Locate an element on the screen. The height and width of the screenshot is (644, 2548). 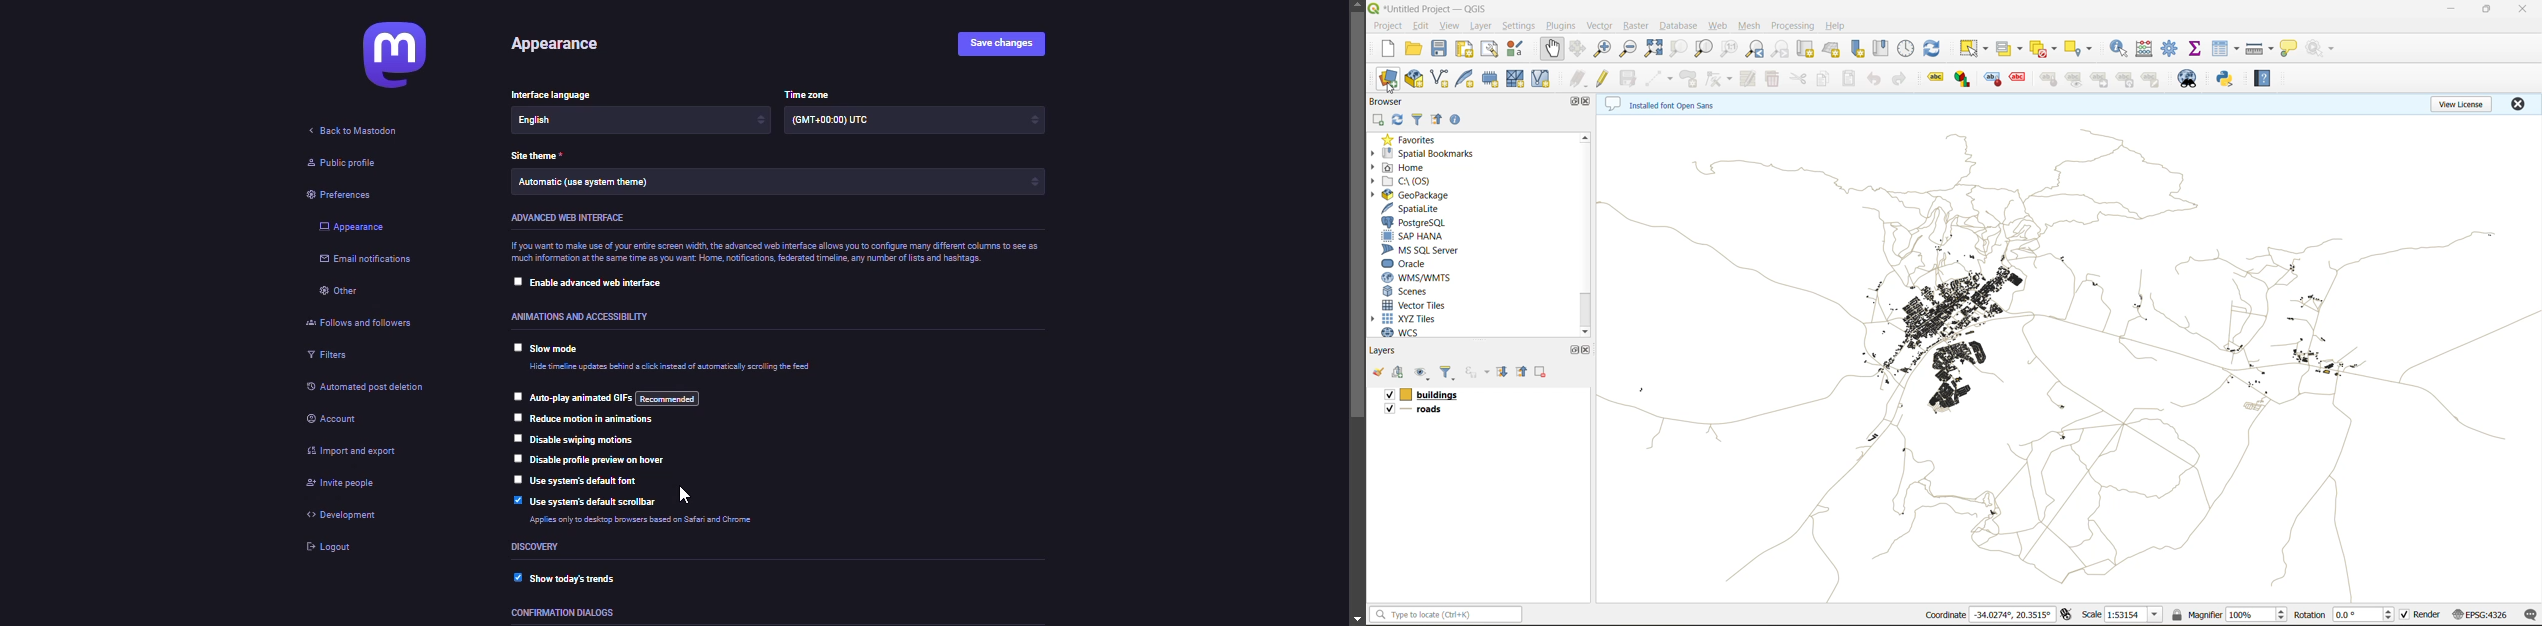
temporary scratch layer is located at coordinates (1493, 79).